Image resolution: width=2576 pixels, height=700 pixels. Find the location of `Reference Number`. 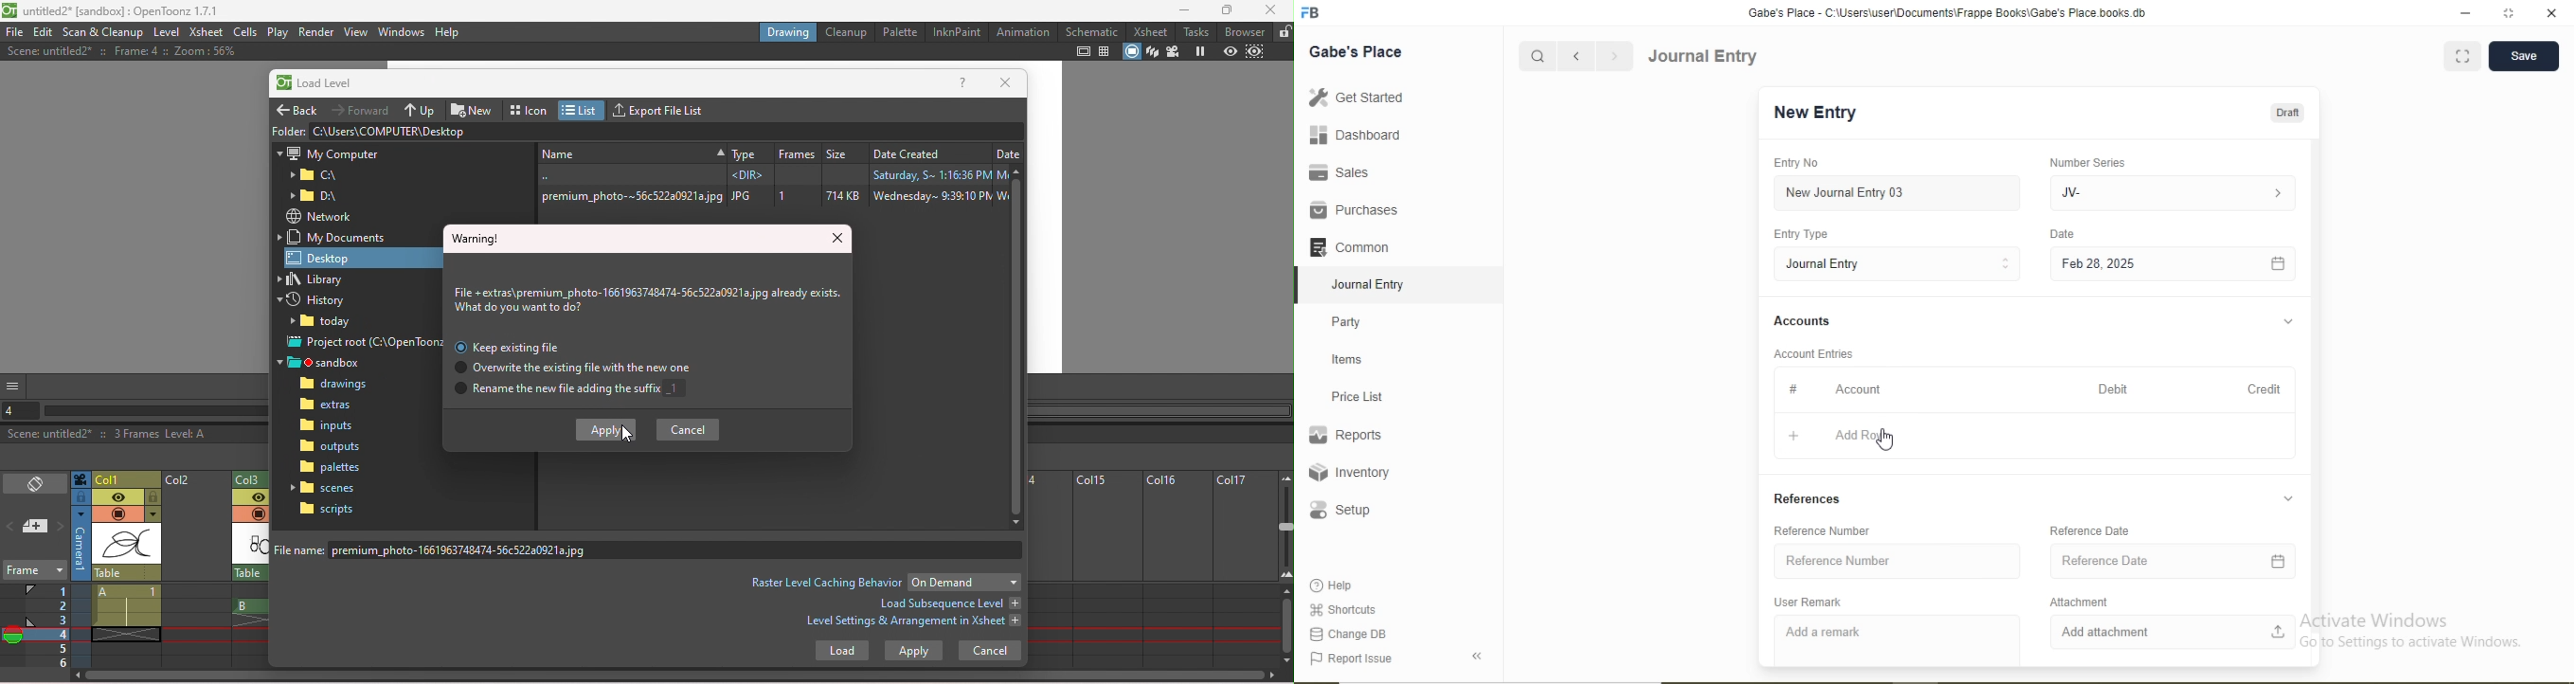

Reference Number is located at coordinates (1821, 532).